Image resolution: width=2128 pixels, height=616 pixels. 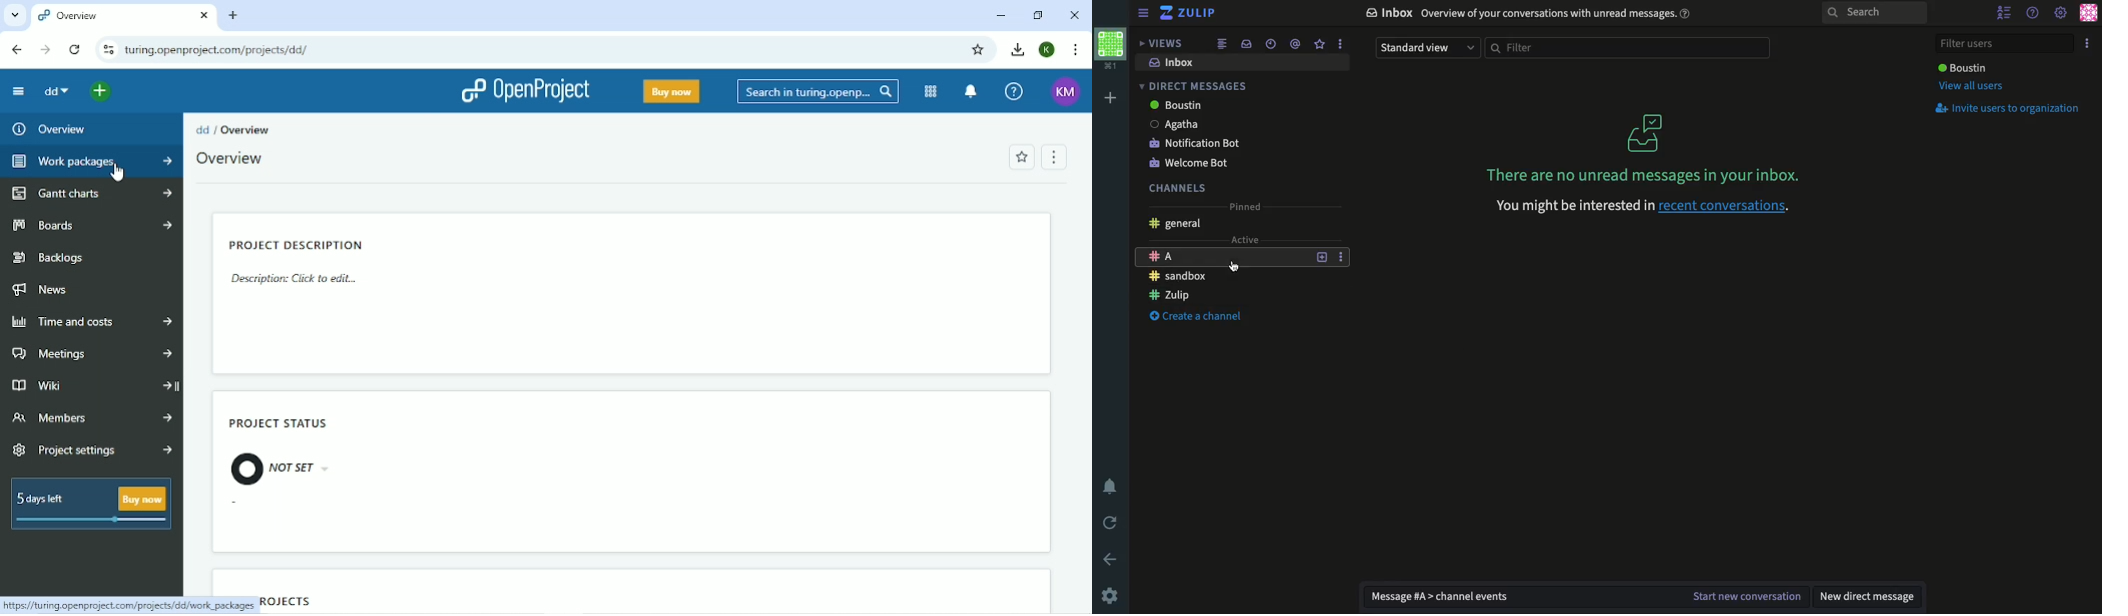 What do you see at coordinates (1745, 597) in the screenshot?
I see `start new conversation` at bounding box center [1745, 597].